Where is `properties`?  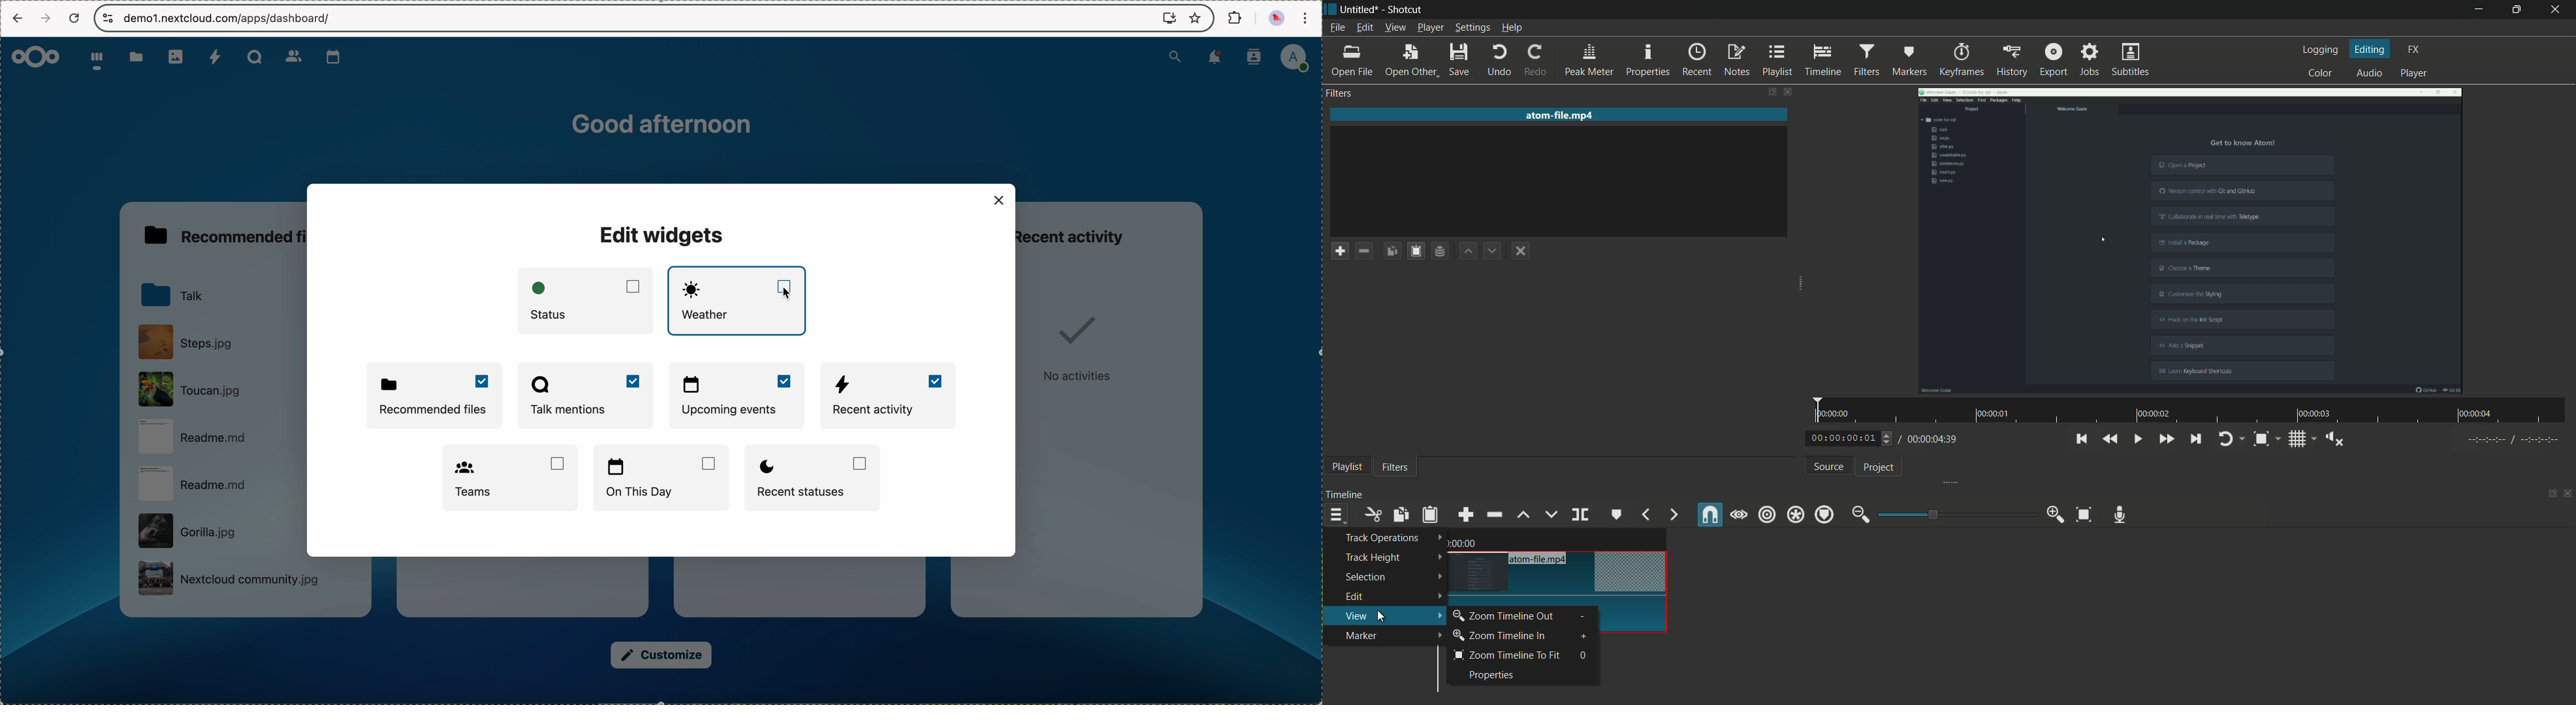
properties is located at coordinates (1490, 675).